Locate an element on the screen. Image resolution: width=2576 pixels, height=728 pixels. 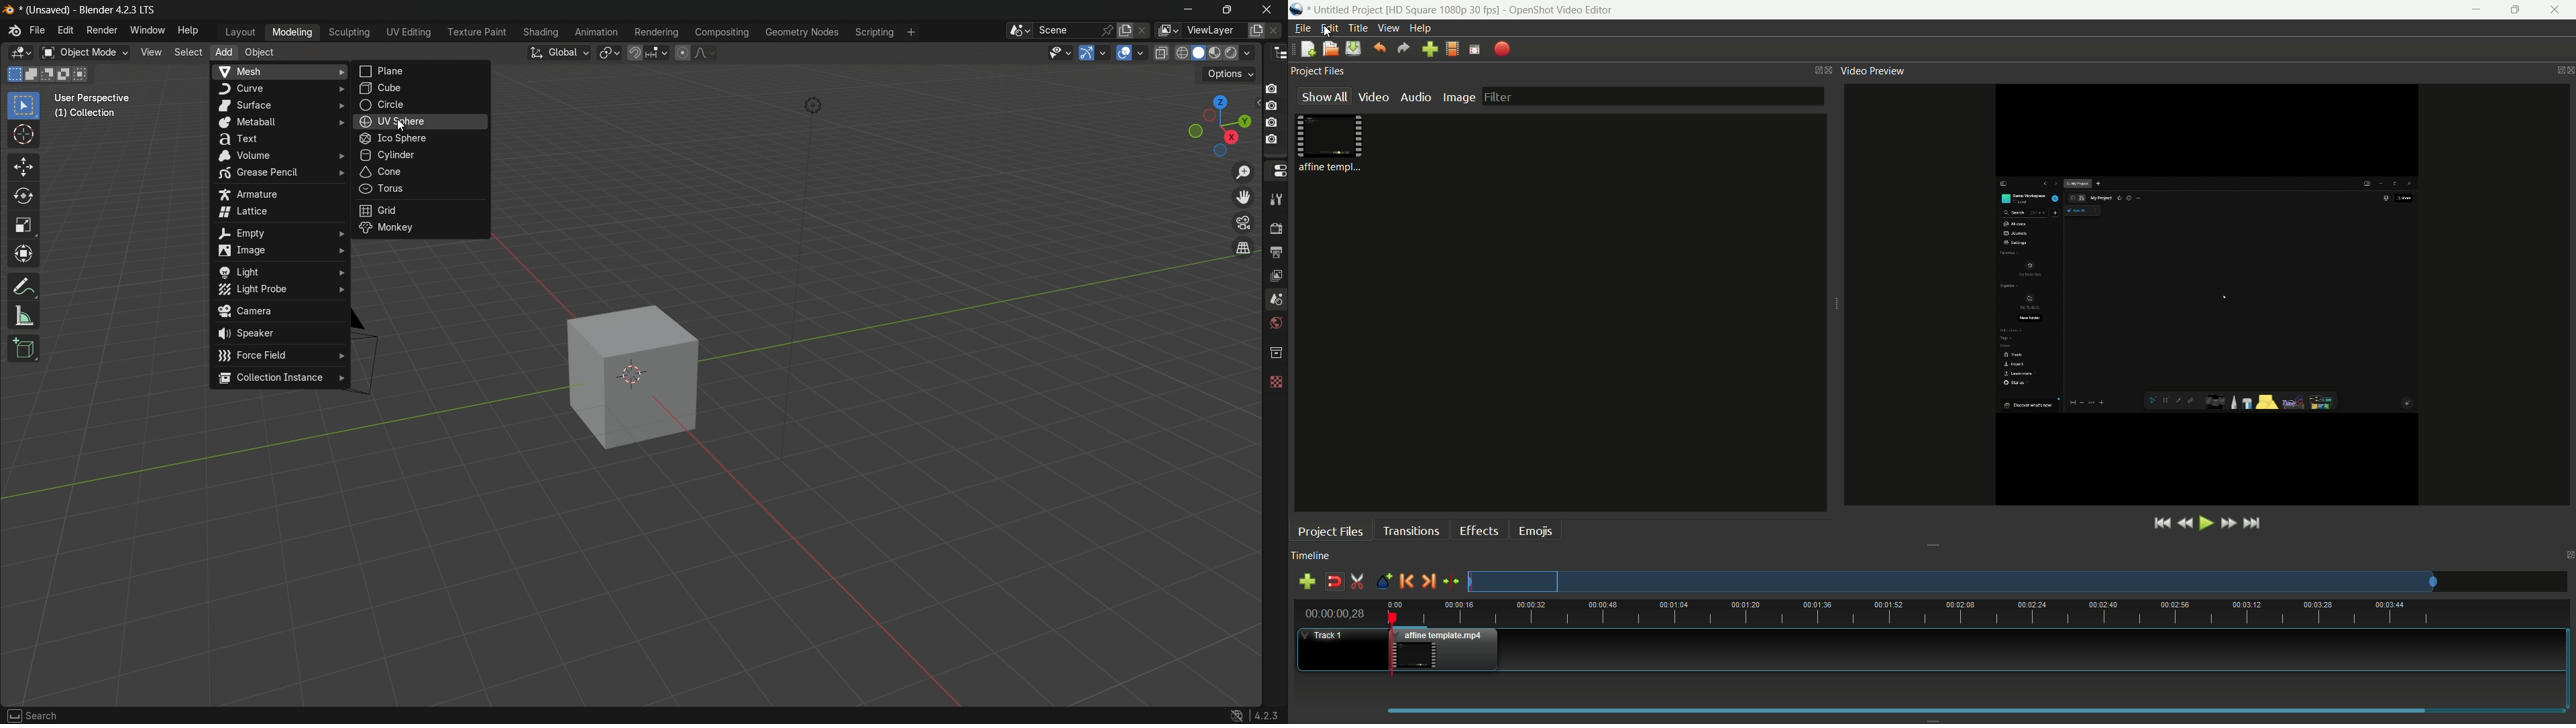
cursor is located at coordinates (23, 137).